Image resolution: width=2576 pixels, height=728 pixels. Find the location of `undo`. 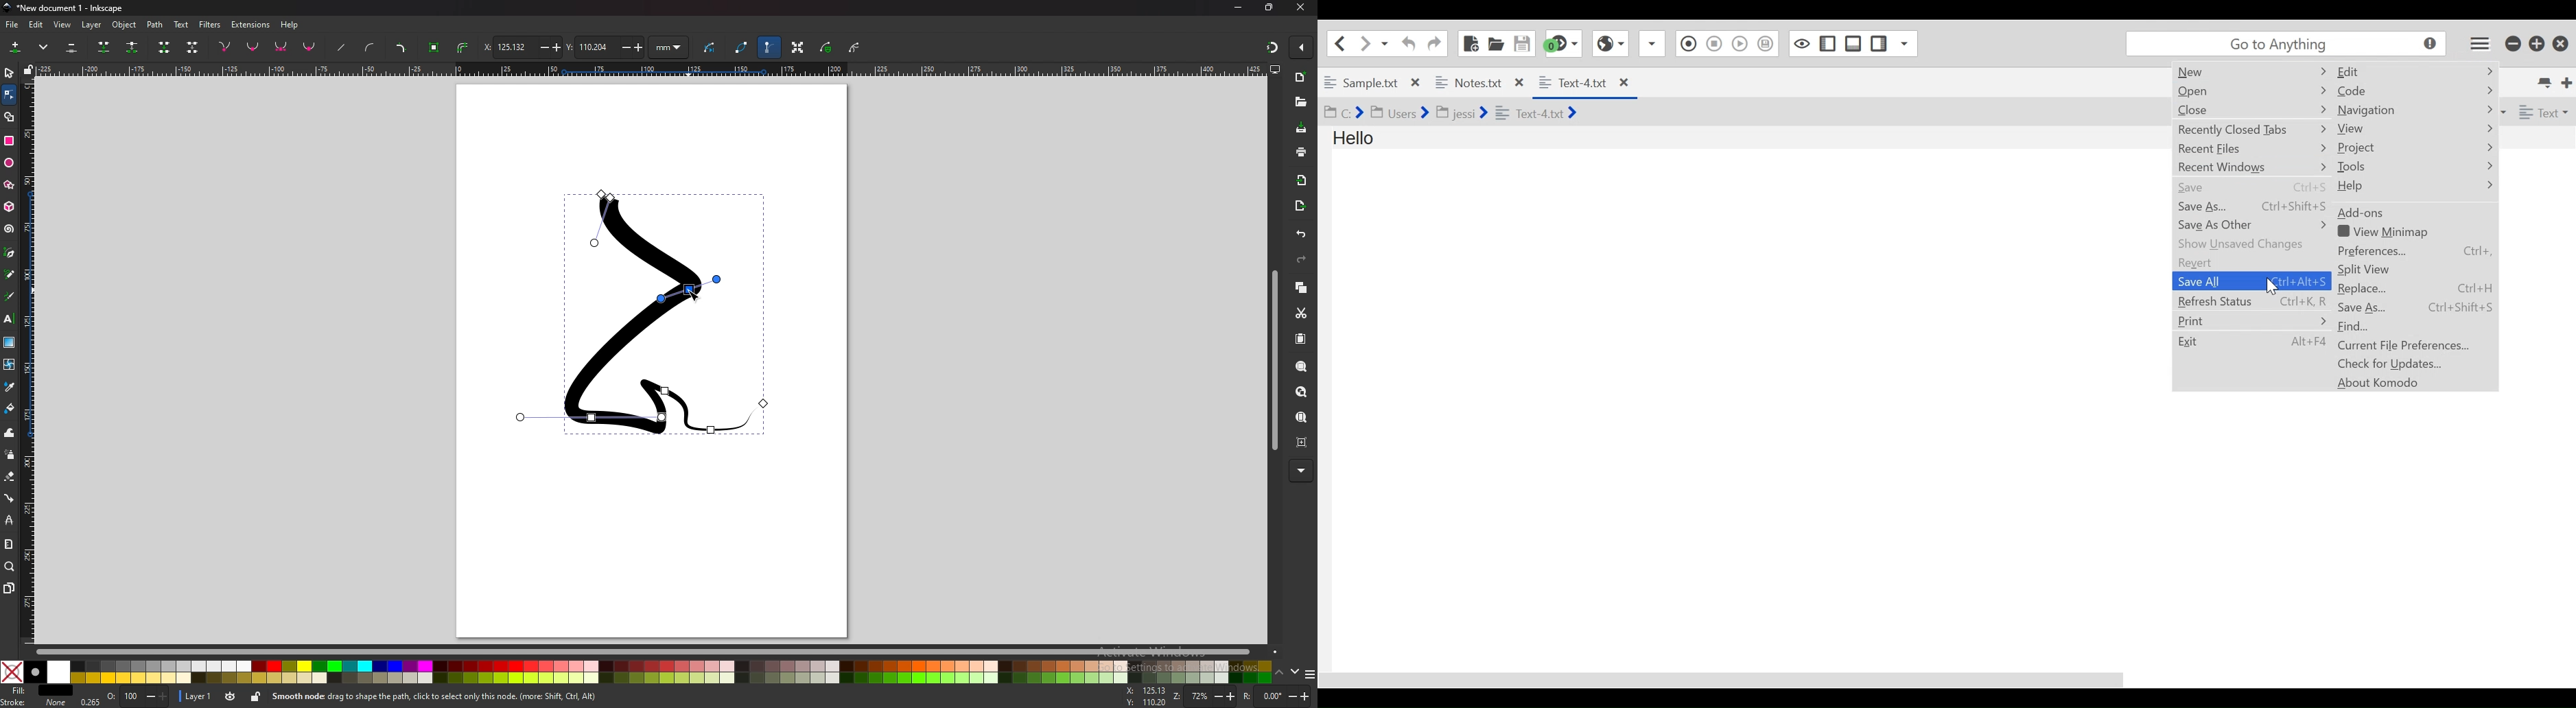

undo is located at coordinates (1298, 235).